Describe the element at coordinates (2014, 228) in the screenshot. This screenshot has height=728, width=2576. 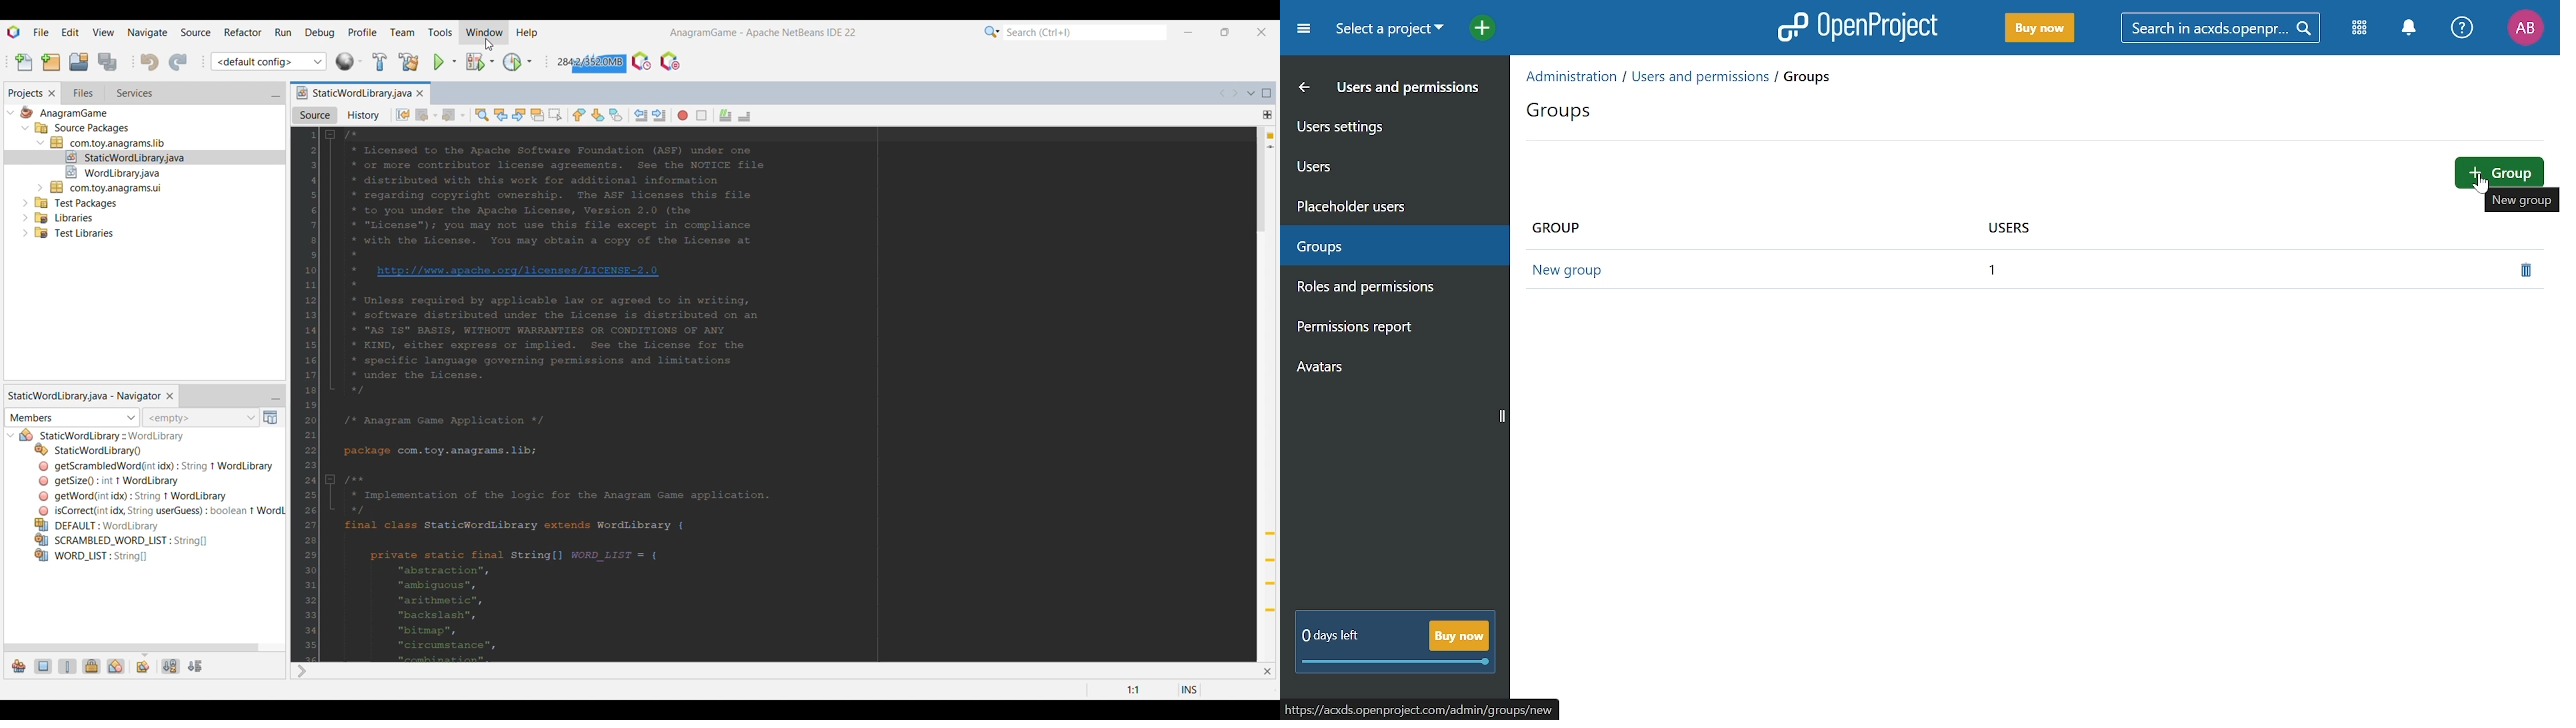
I see `users` at that location.